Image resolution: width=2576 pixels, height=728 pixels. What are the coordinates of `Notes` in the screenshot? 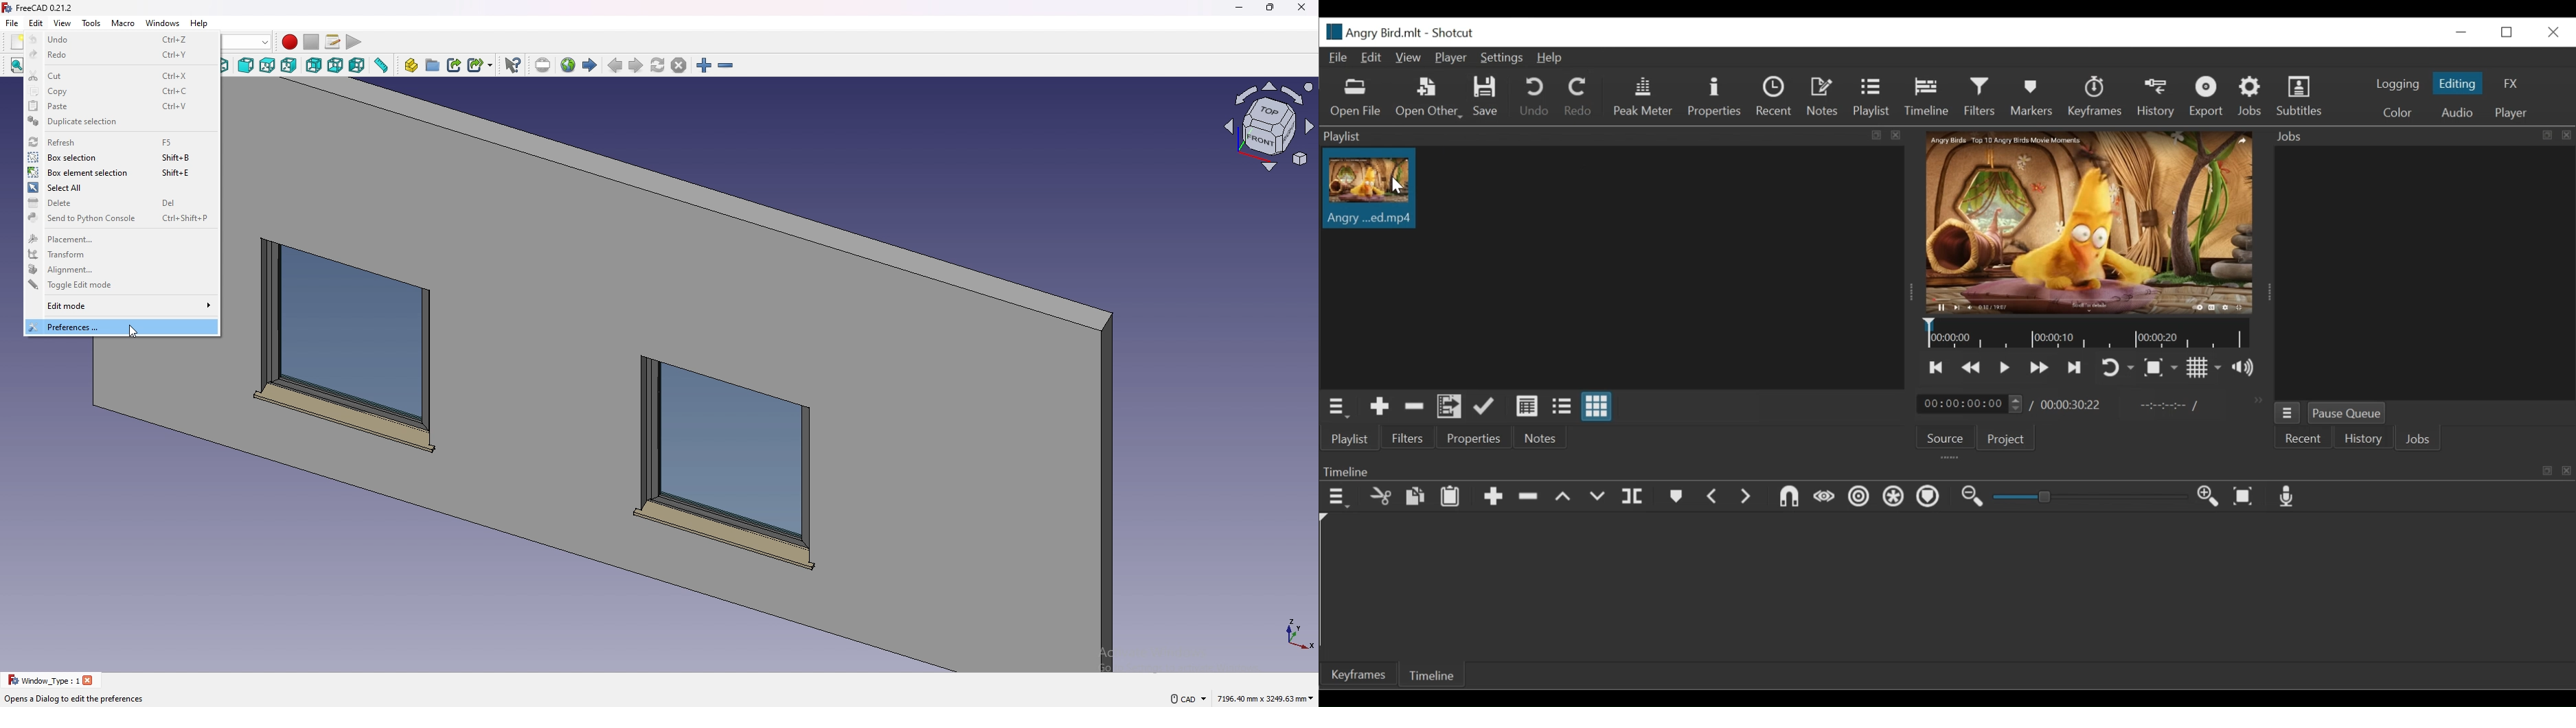 It's located at (1824, 98).